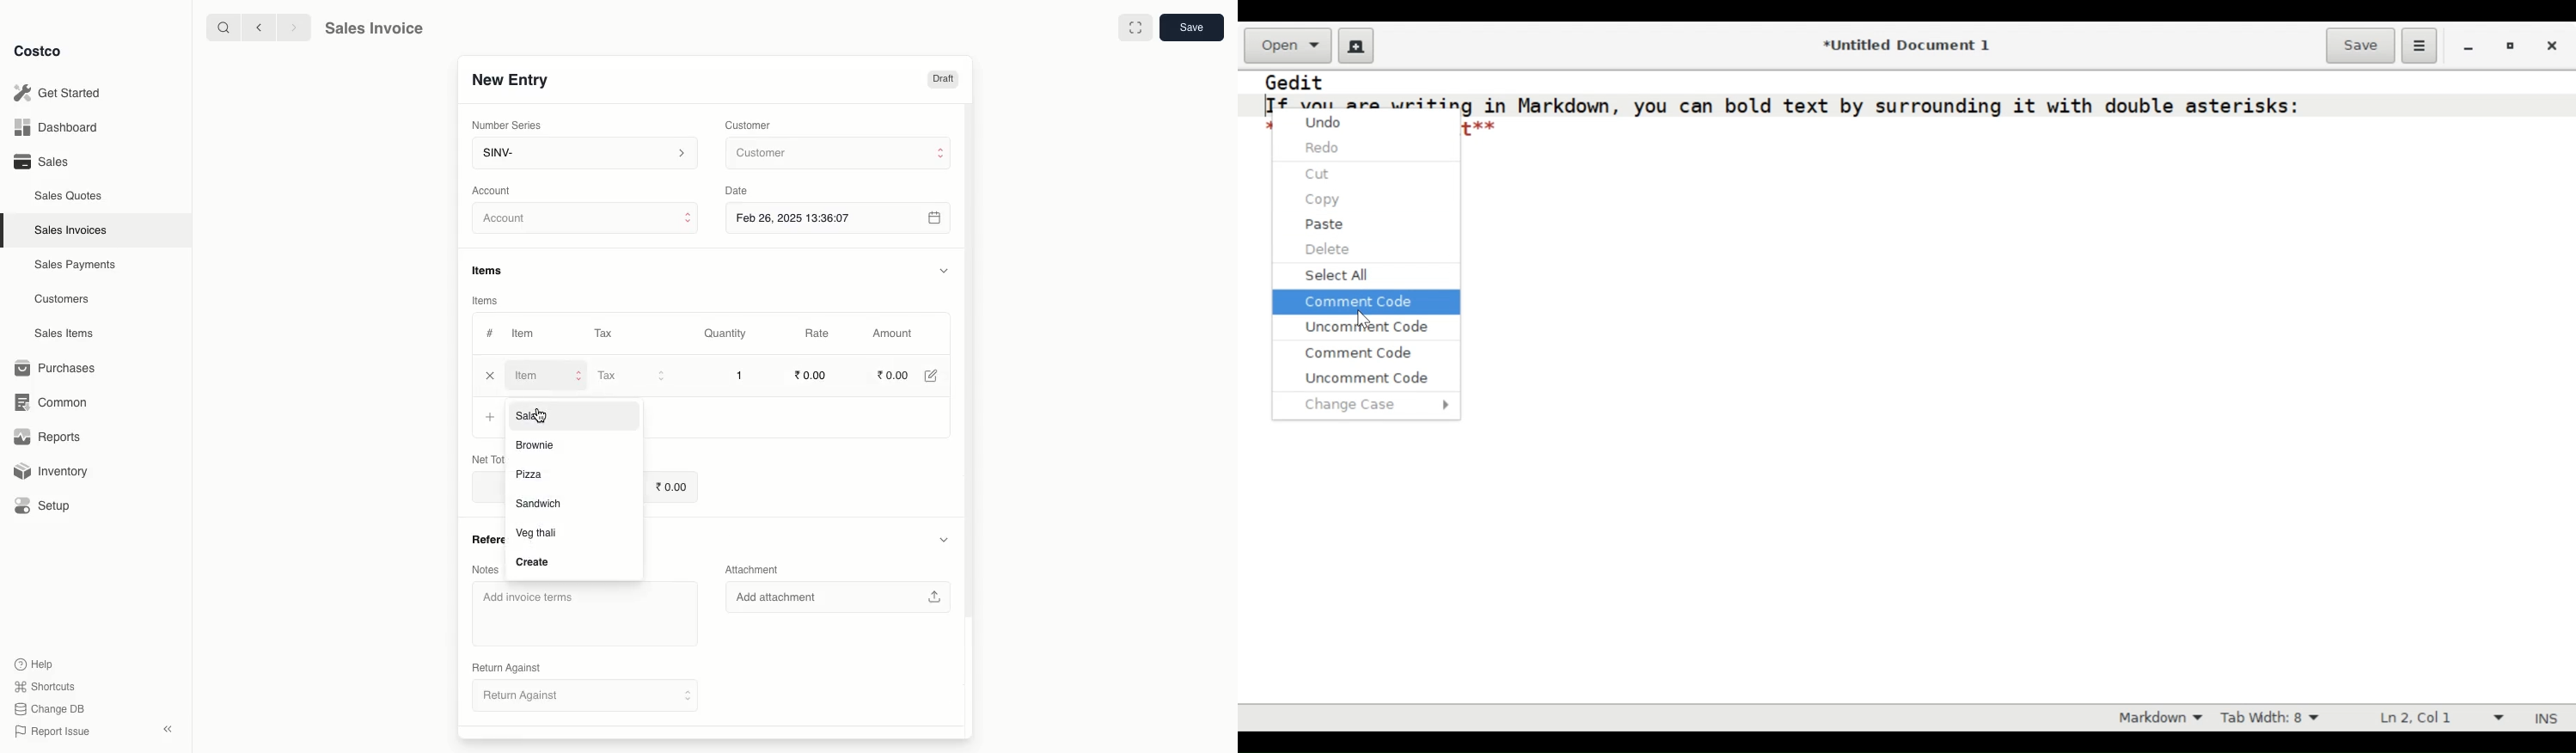 This screenshot has width=2576, height=756. What do you see at coordinates (546, 375) in the screenshot?
I see `Item` at bounding box center [546, 375].